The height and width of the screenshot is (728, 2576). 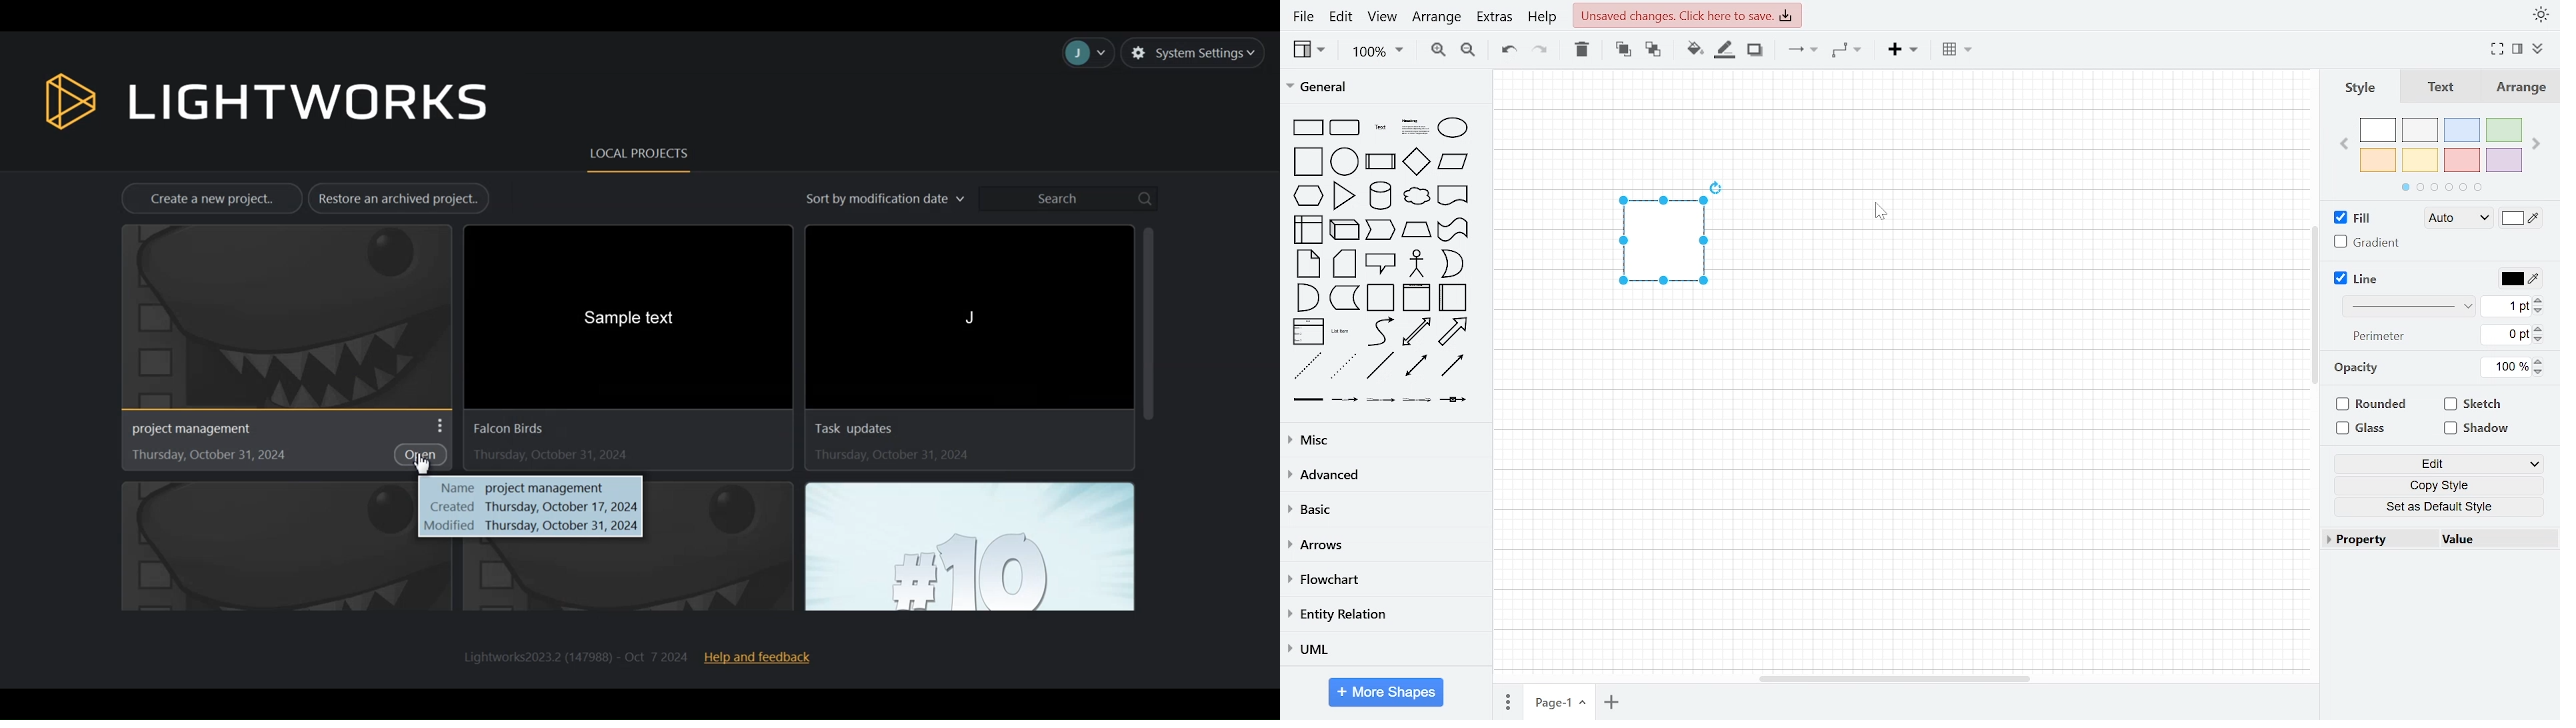 What do you see at coordinates (637, 658) in the screenshot?
I see `Lightworks` at bounding box center [637, 658].